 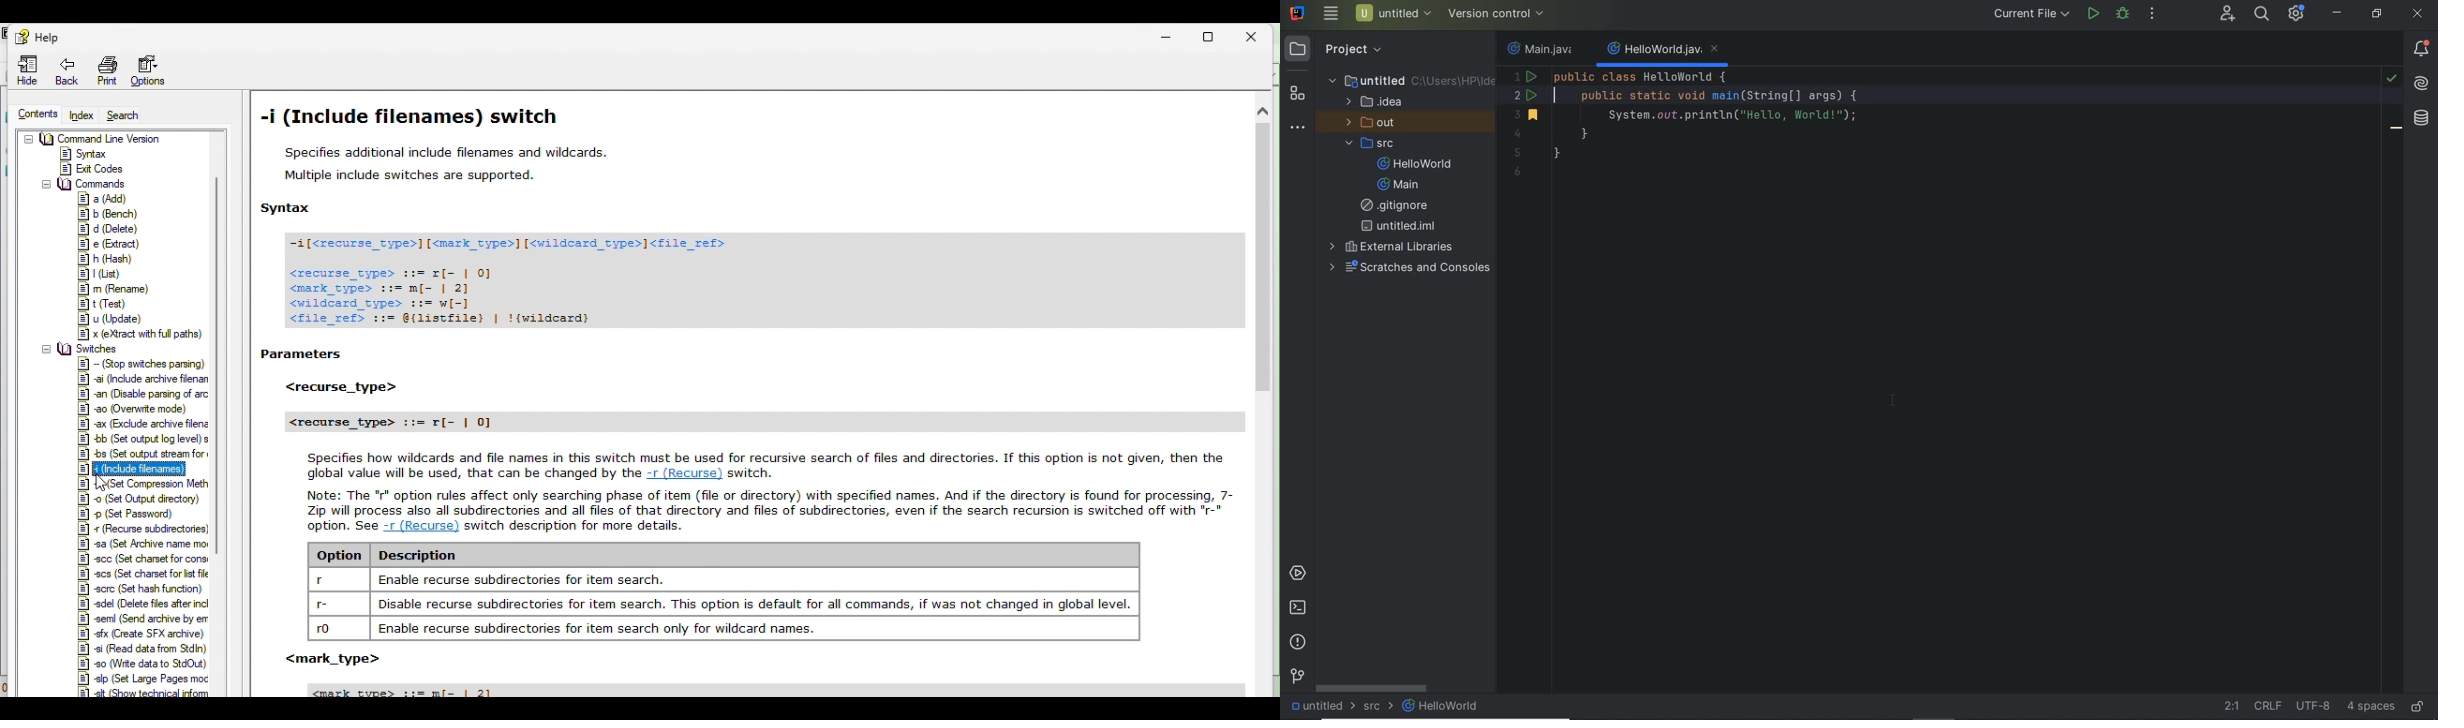 What do you see at coordinates (1394, 13) in the screenshot?
I see `project name` at bounding box center [1394, 13].